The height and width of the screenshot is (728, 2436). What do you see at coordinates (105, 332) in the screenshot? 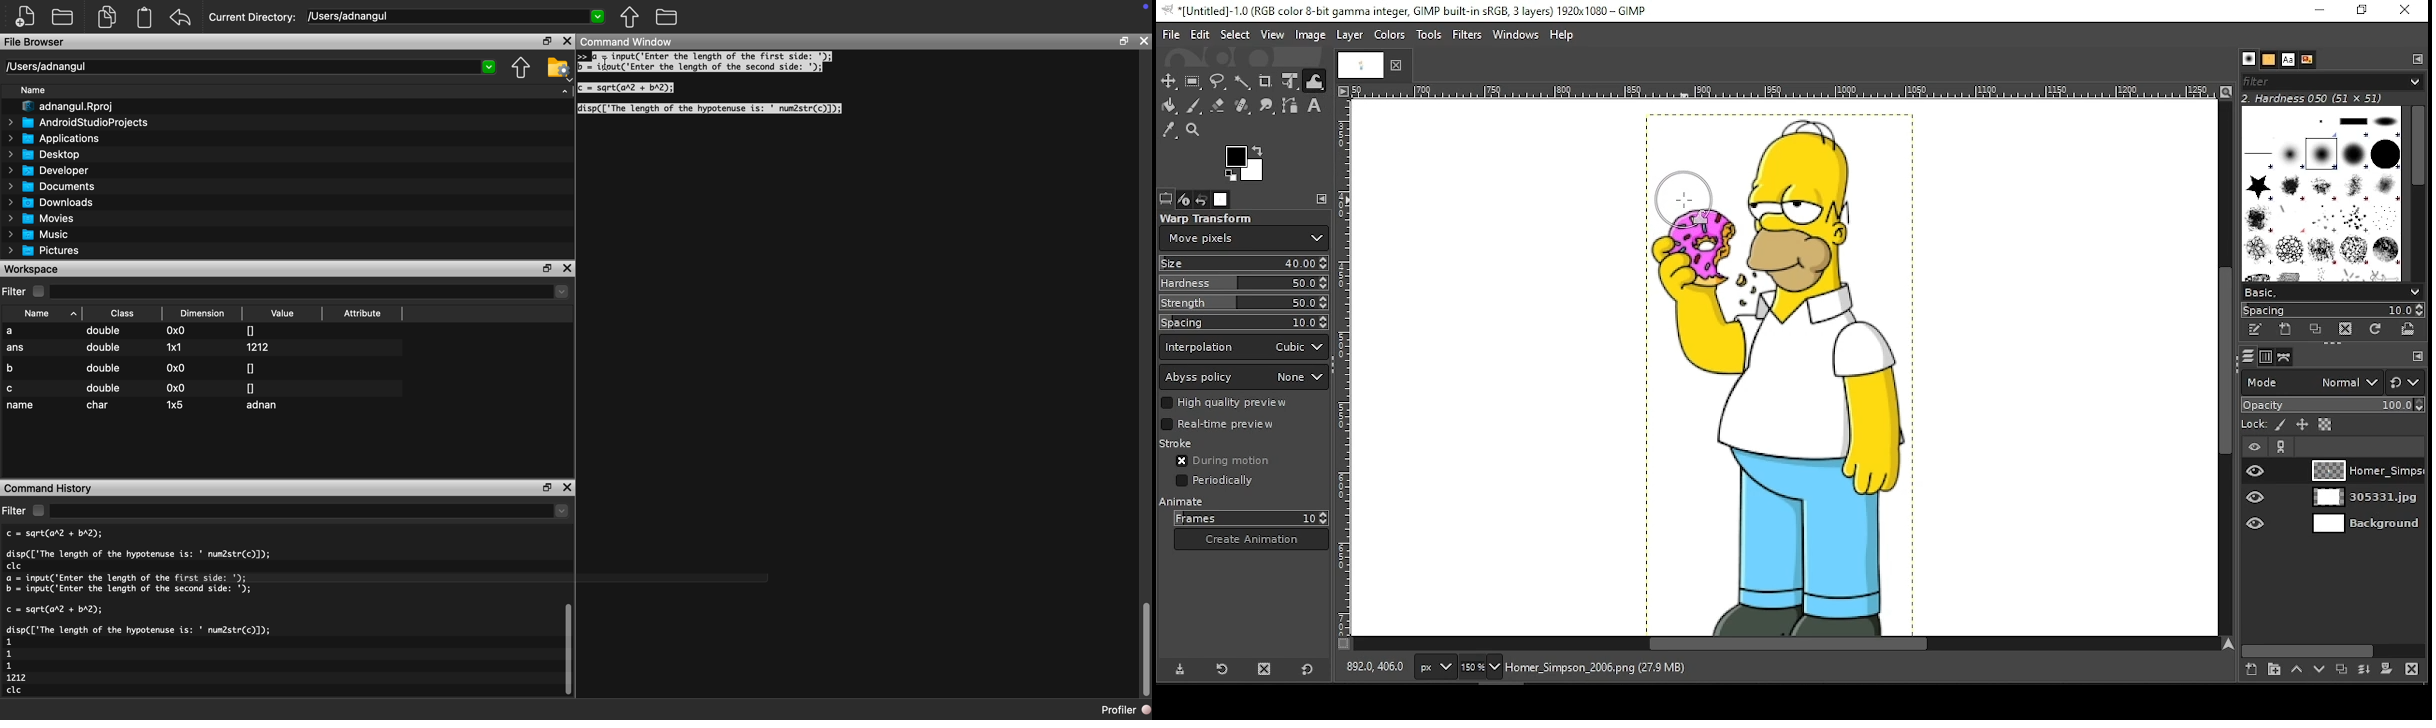
I see `double` at bounding box center [105, 332].